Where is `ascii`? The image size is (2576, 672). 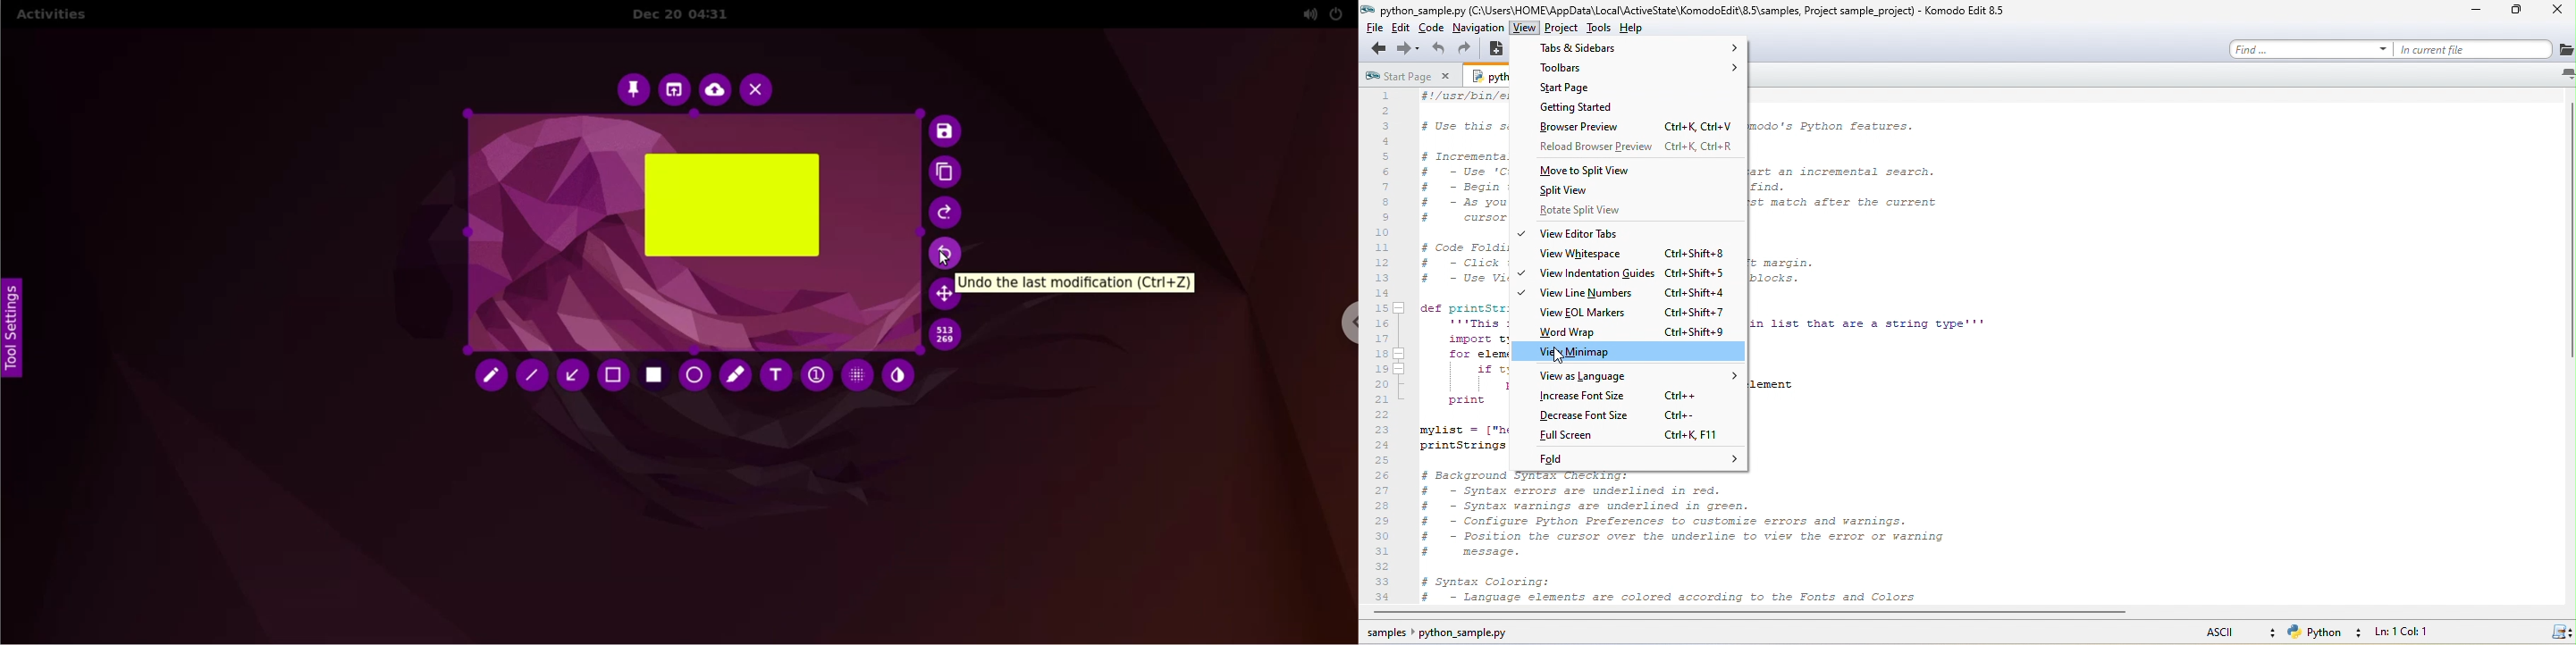 ascii is located at coordinates (2239, 633).